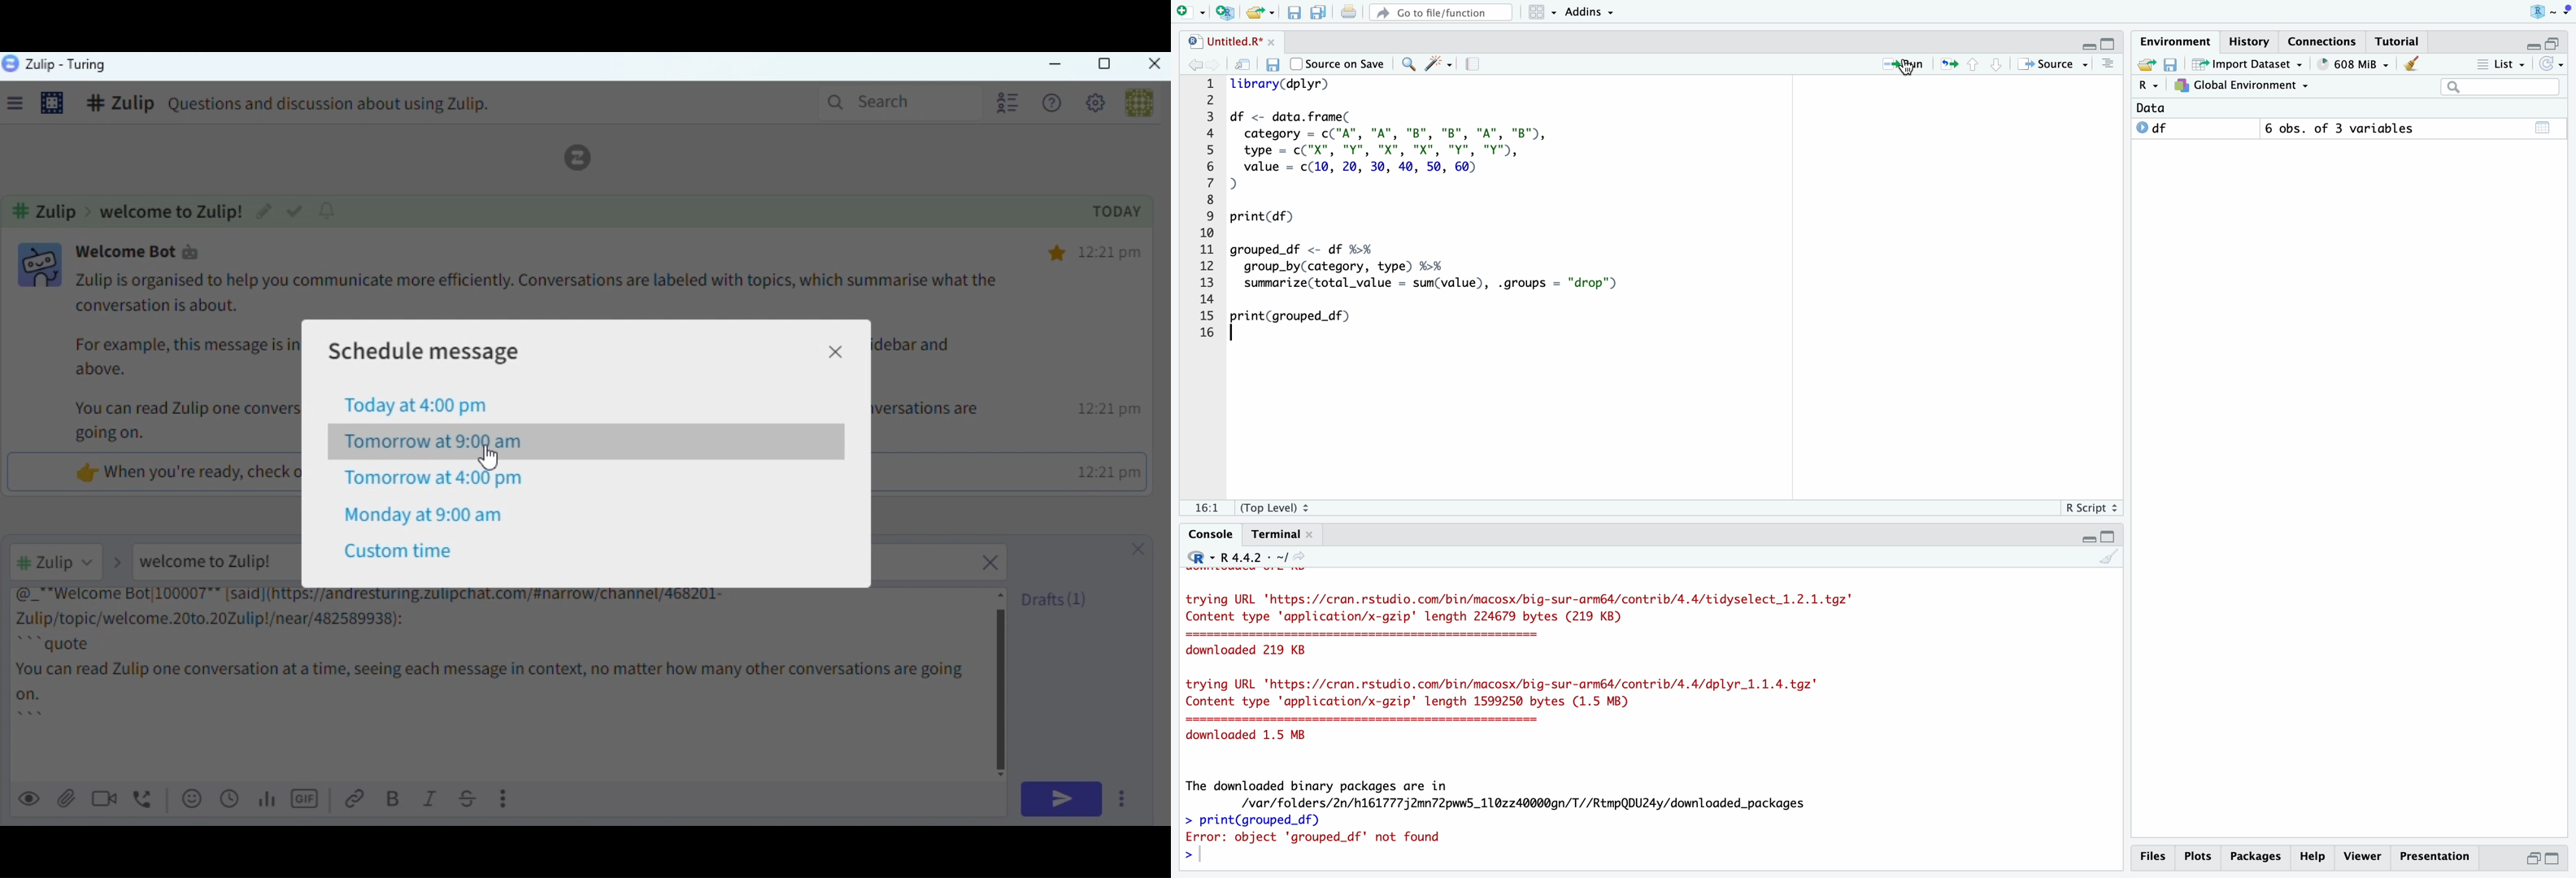  I want to click on Project, so click(2549, 12).